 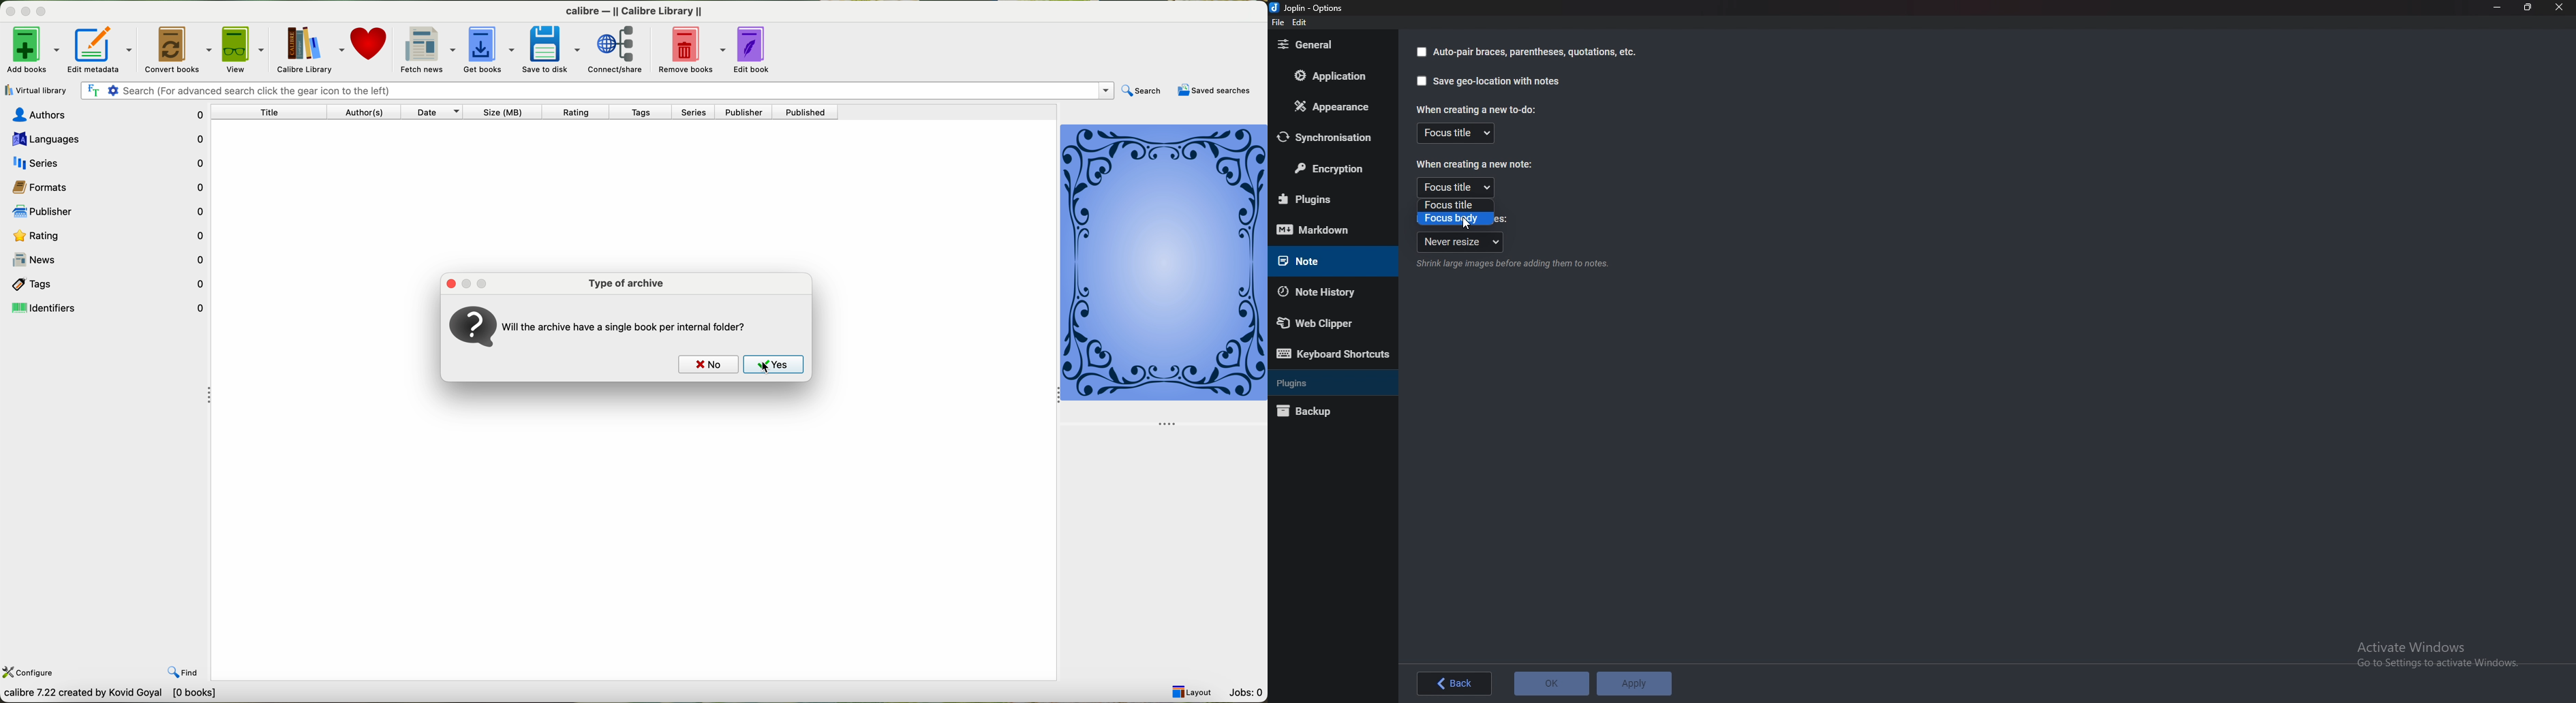 I want to click on Plugins, so click(x=1325, y=199).